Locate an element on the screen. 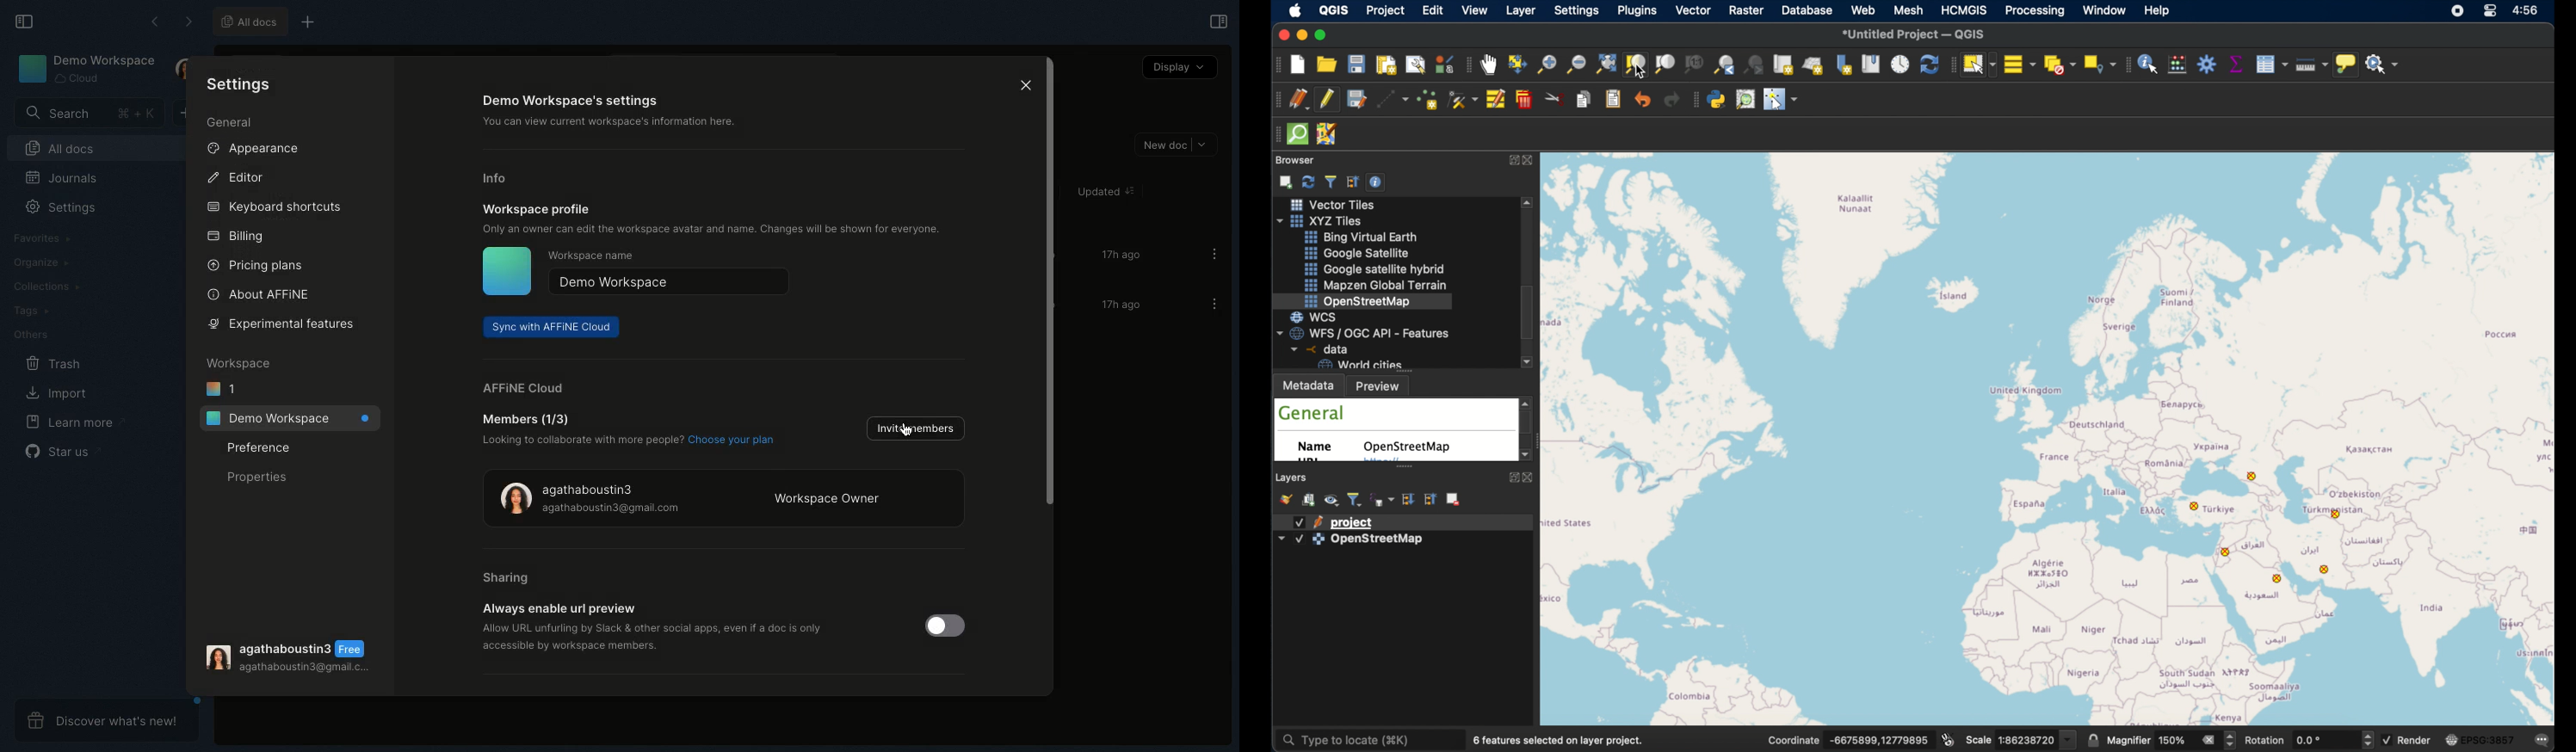 The image size is (2576, 756). messages is located at coordinates (2543, 738).